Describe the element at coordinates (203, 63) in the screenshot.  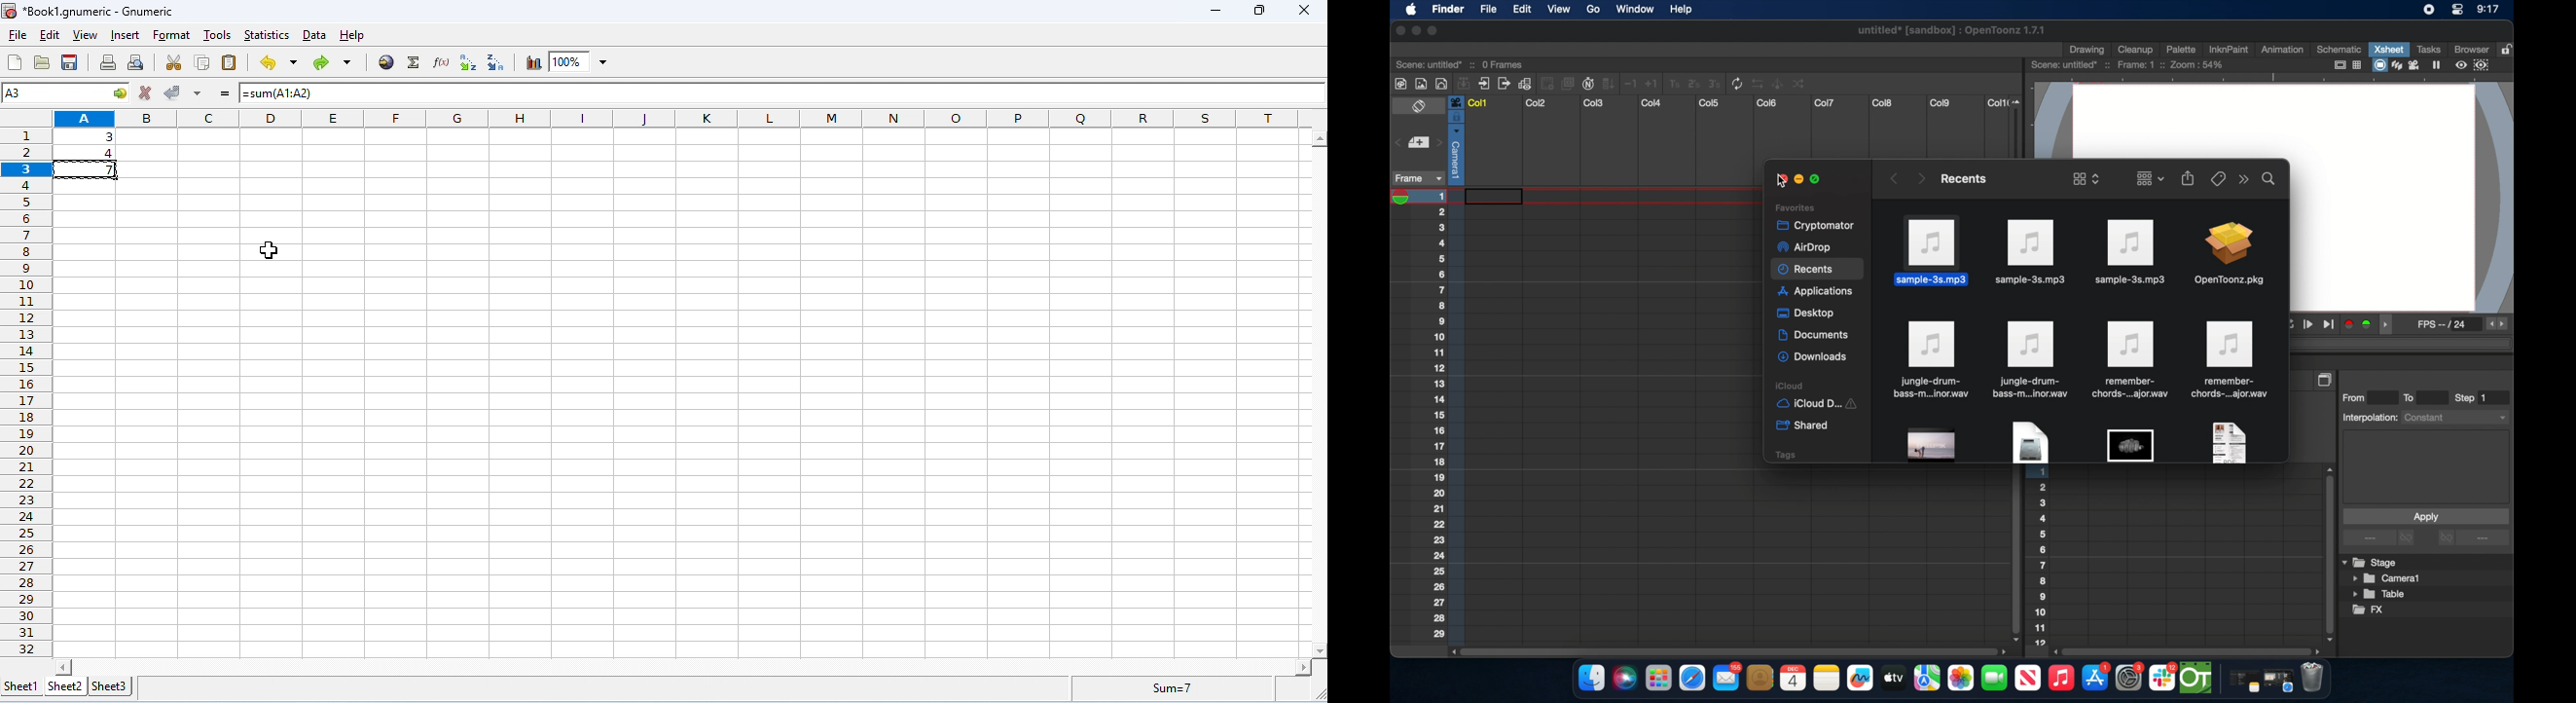
I see `copy` at that location.